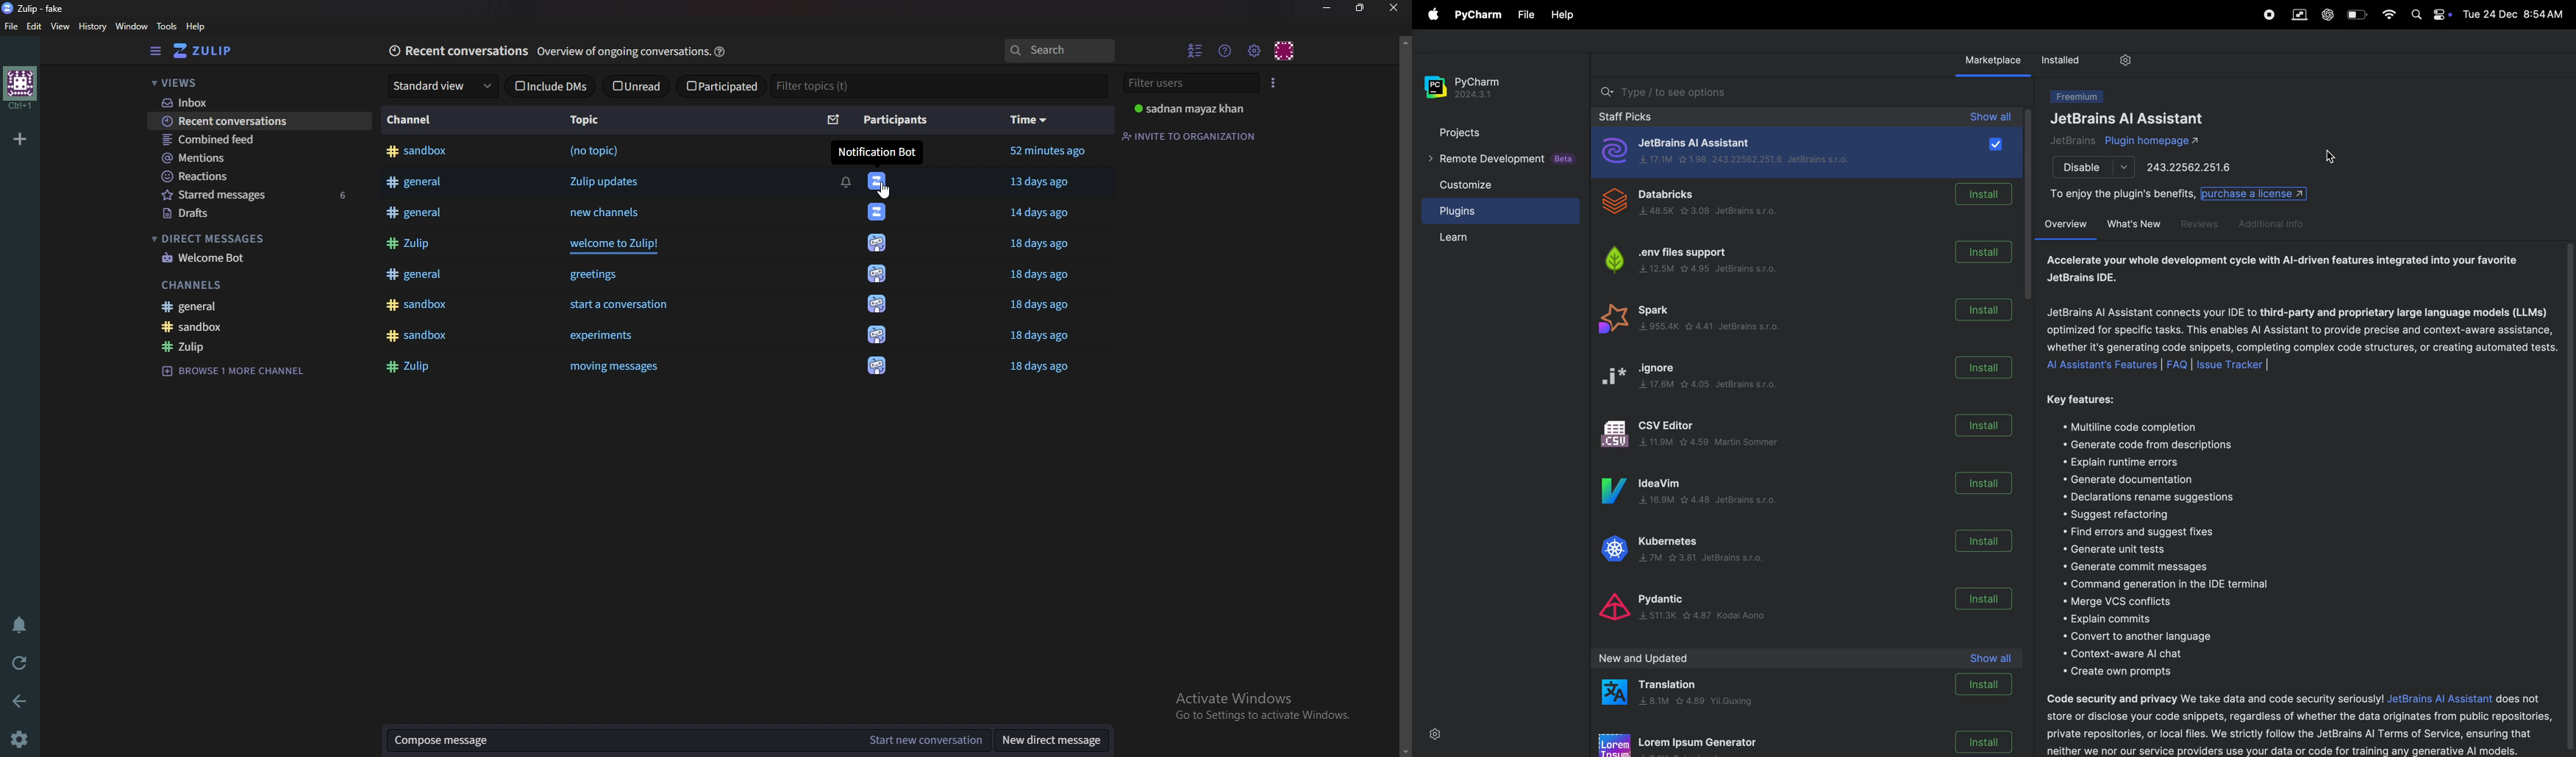  What do you see at coordinates (876, 152) in the screenshot?
I see `Notification Bot` at bounding box center [876, 152].